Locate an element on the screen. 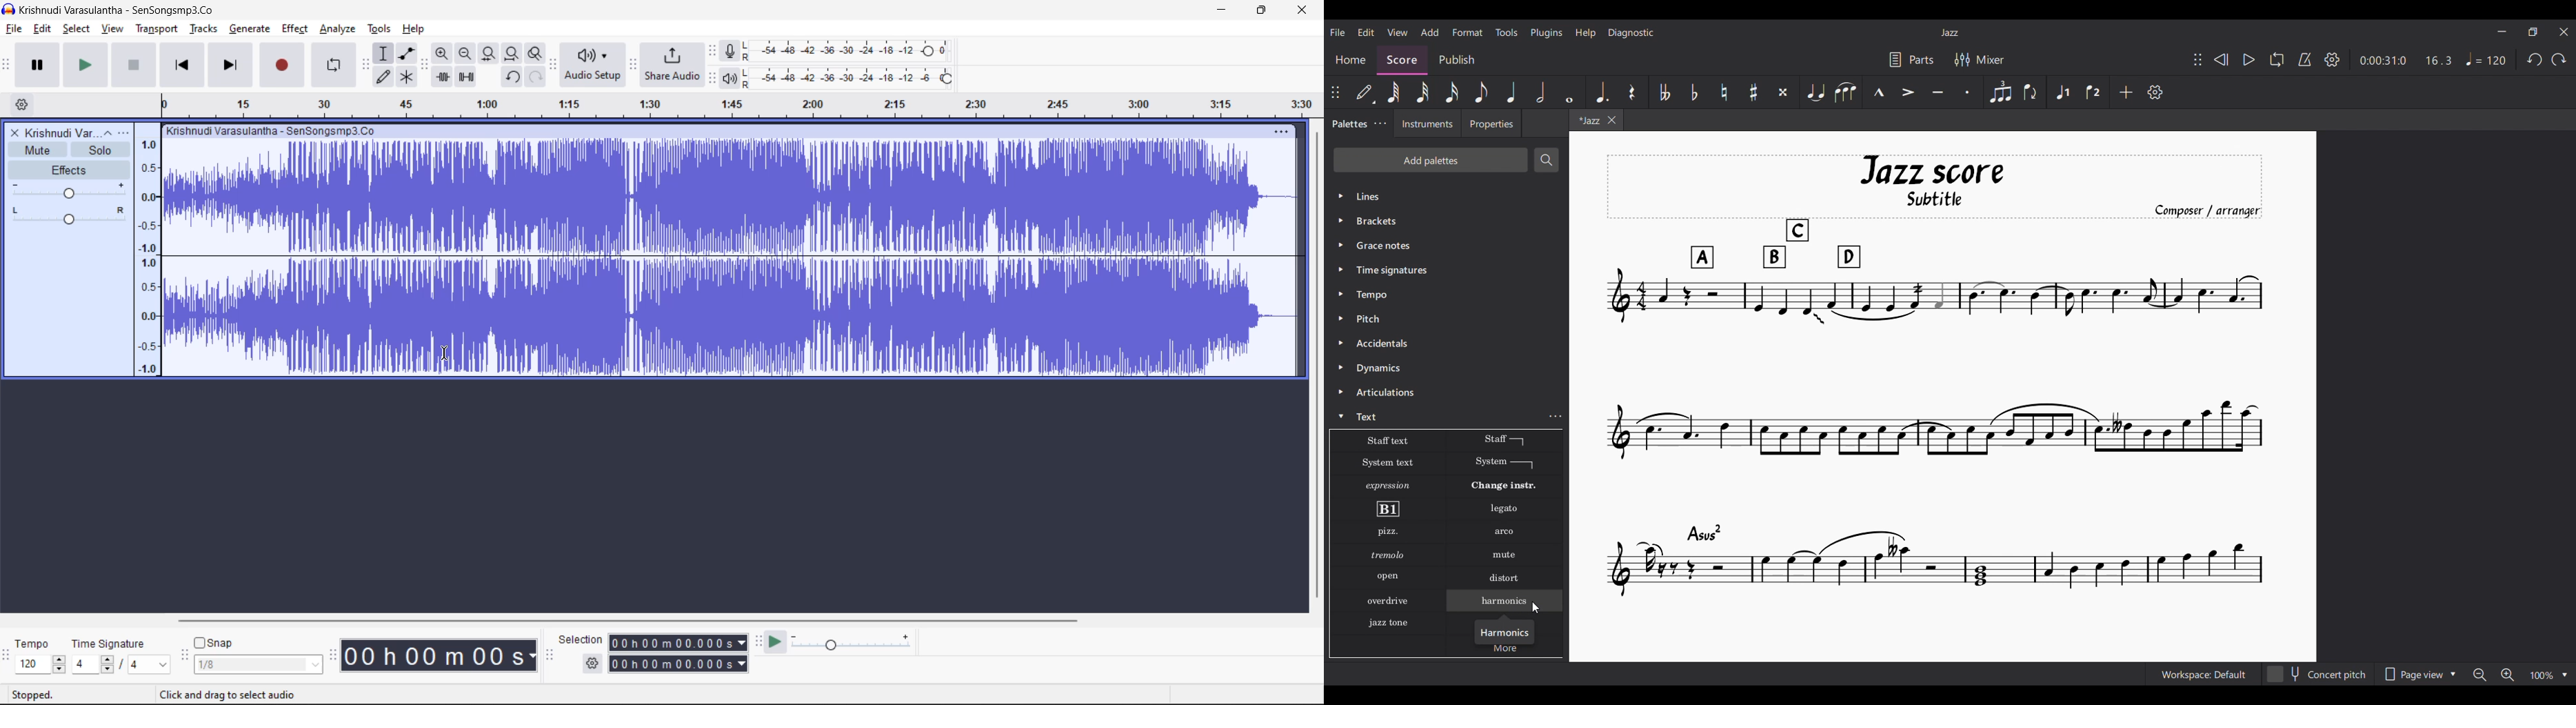 The height and width of the screenshot is (728, 2576). record is located at coordinates (283, 64).